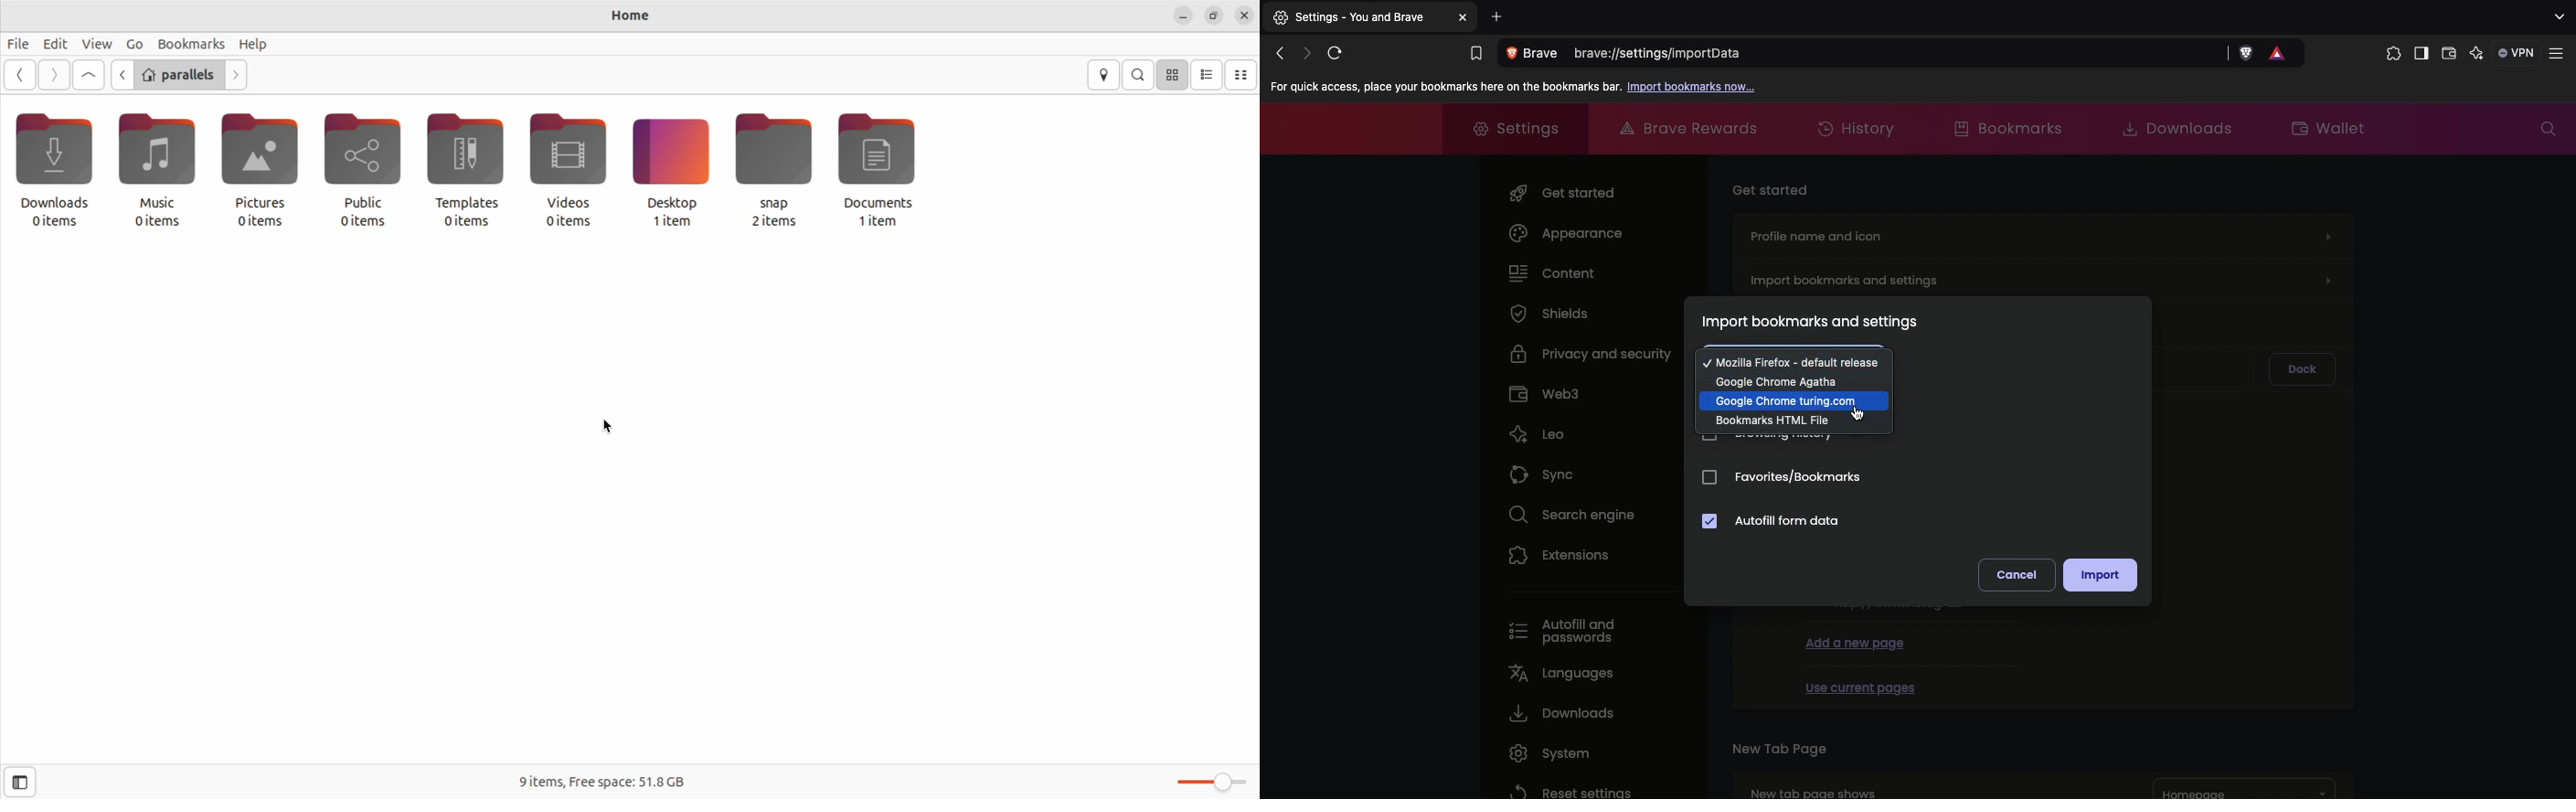 Image resolution: width=2576 pixels, height=812 pixels. Describe the element at coordinates (96, 41) in the screenshot. I see `view ` at that location.